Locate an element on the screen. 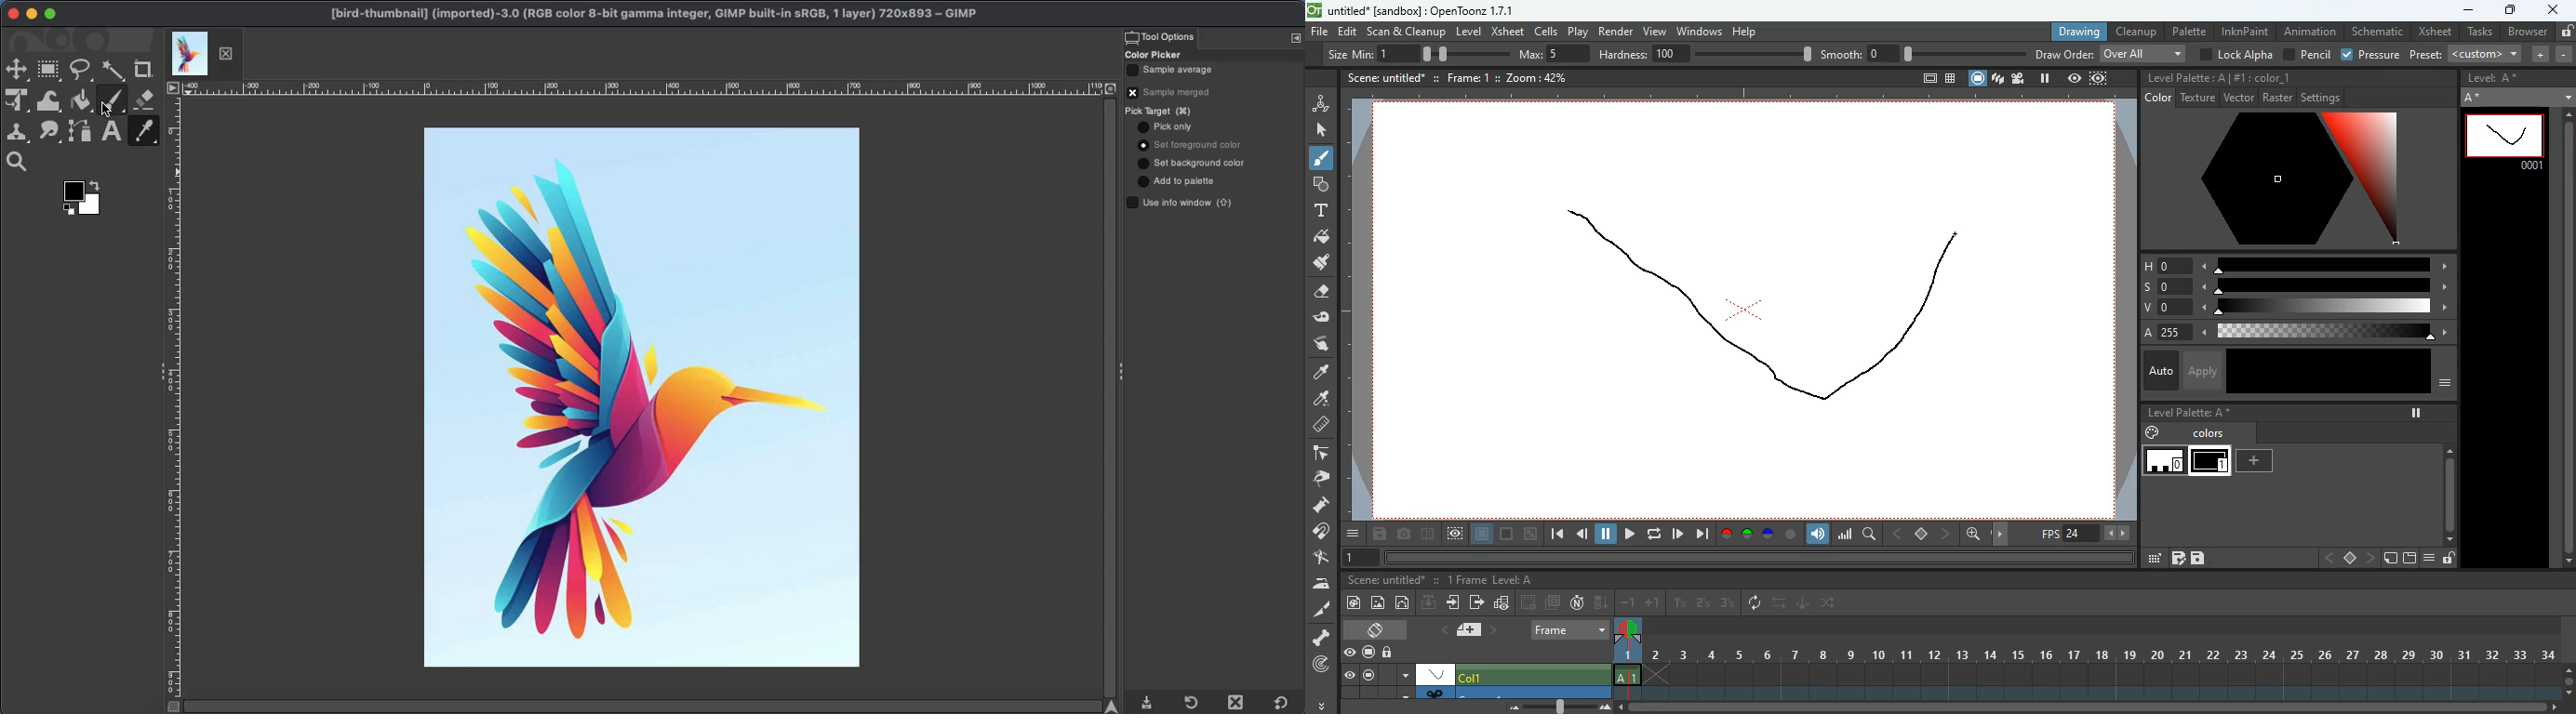 This screenshot has height=728, width=2576. pump is located at coordinates (1321, 506).